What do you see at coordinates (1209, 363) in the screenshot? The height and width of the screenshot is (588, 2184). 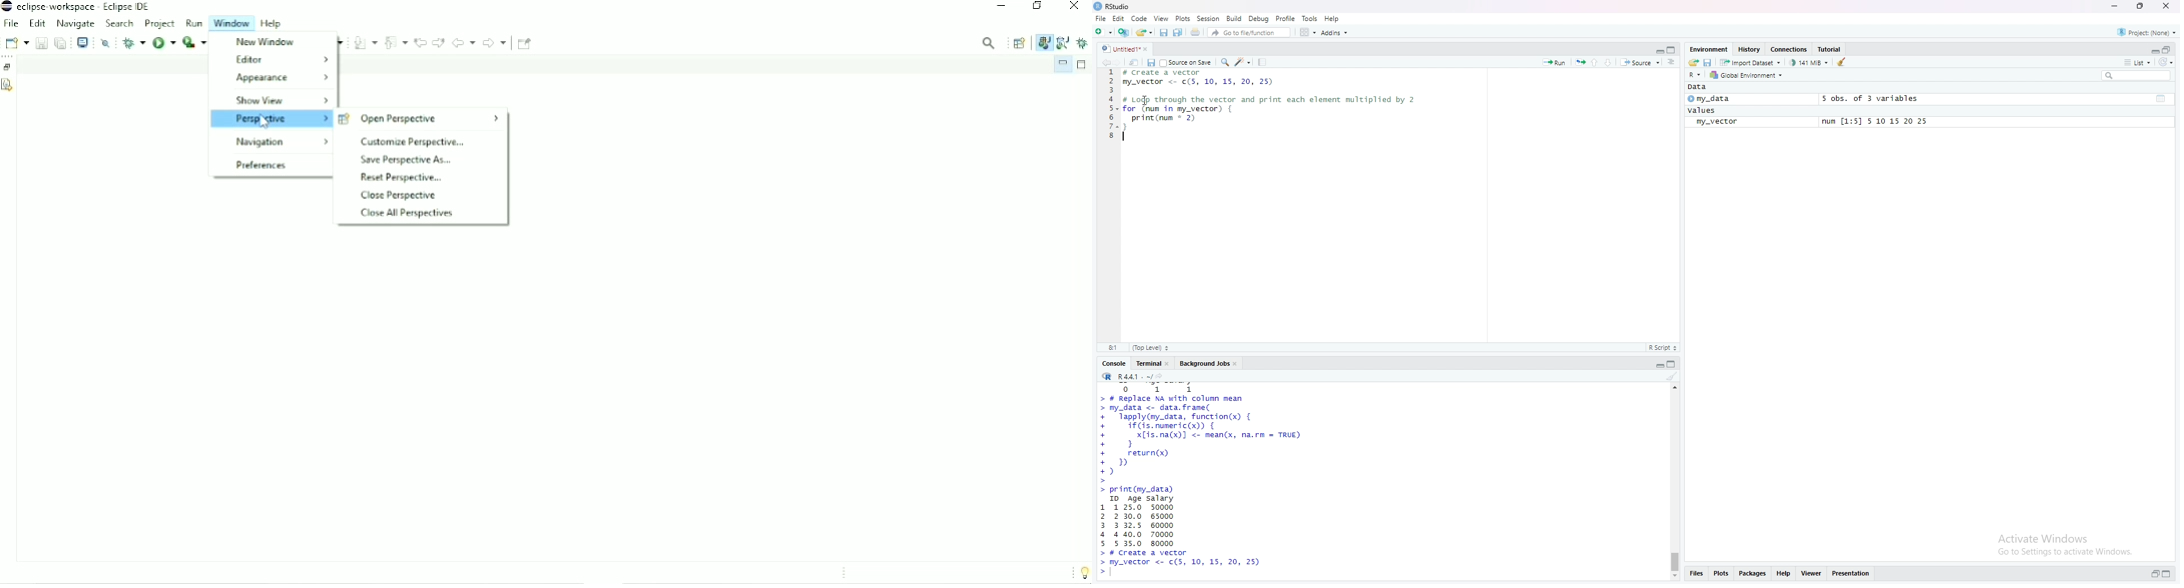 I see `Background jobs` at bounding box center [1209, 363].